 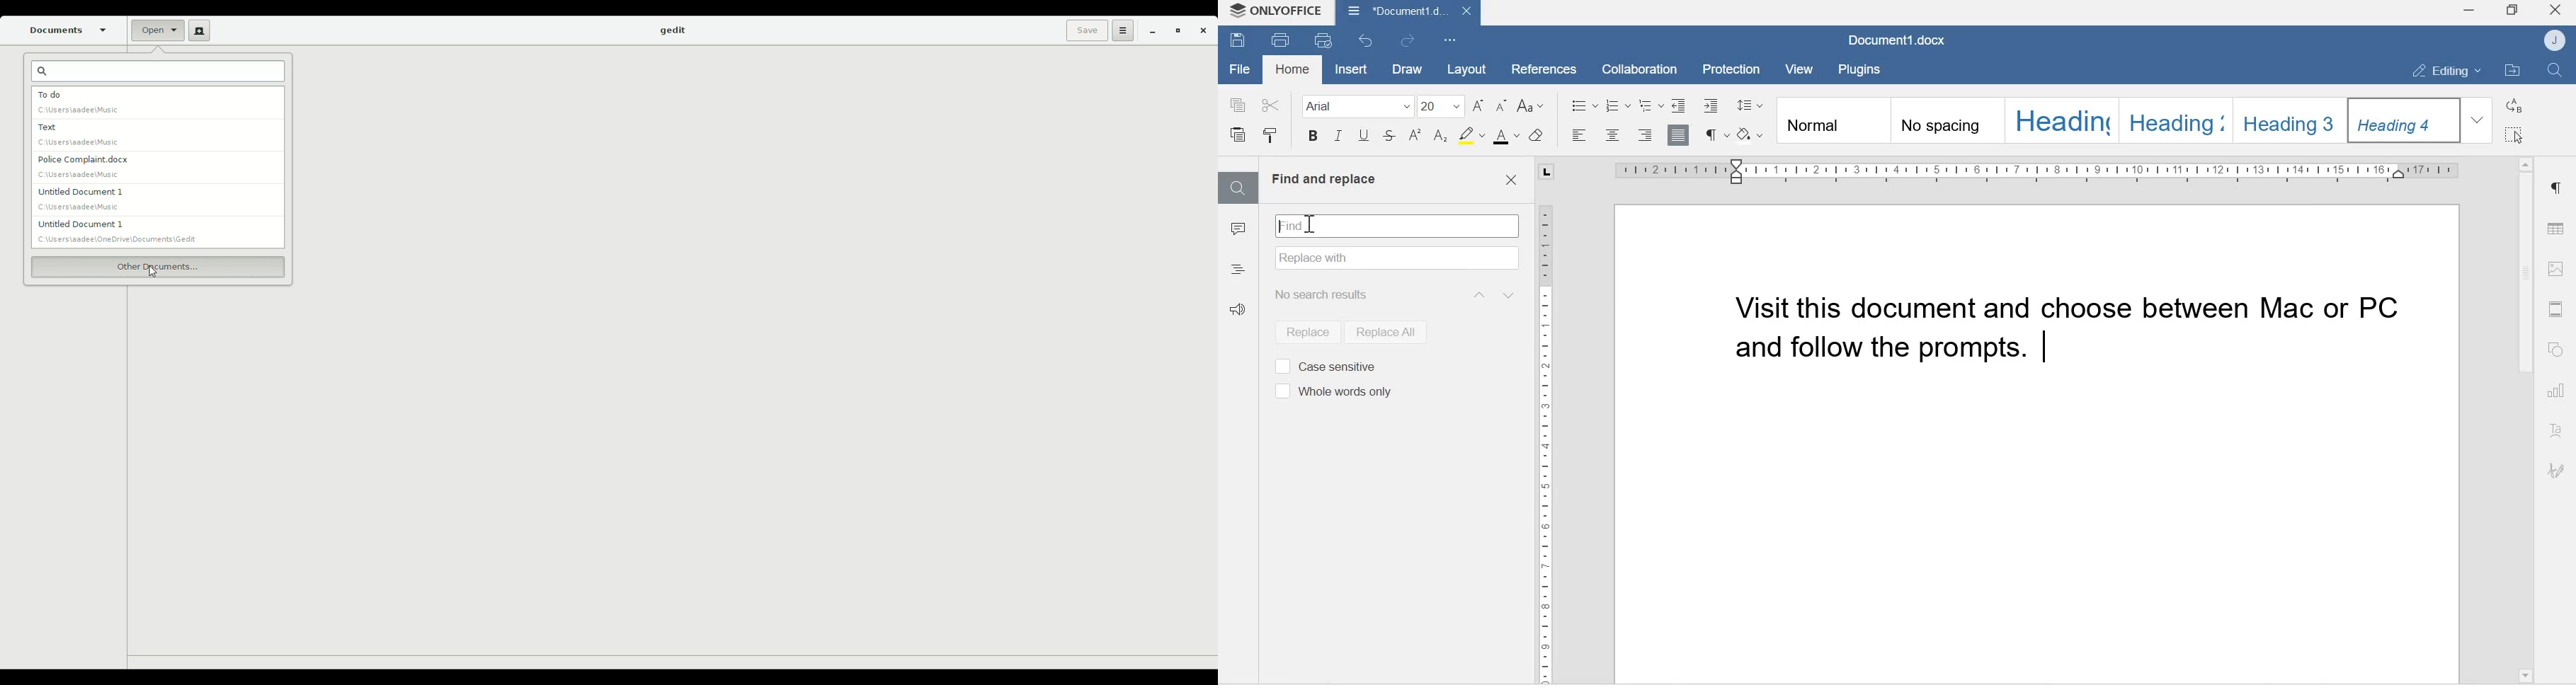 I want to click on Non printing characters, so click(x=1716, y=134).